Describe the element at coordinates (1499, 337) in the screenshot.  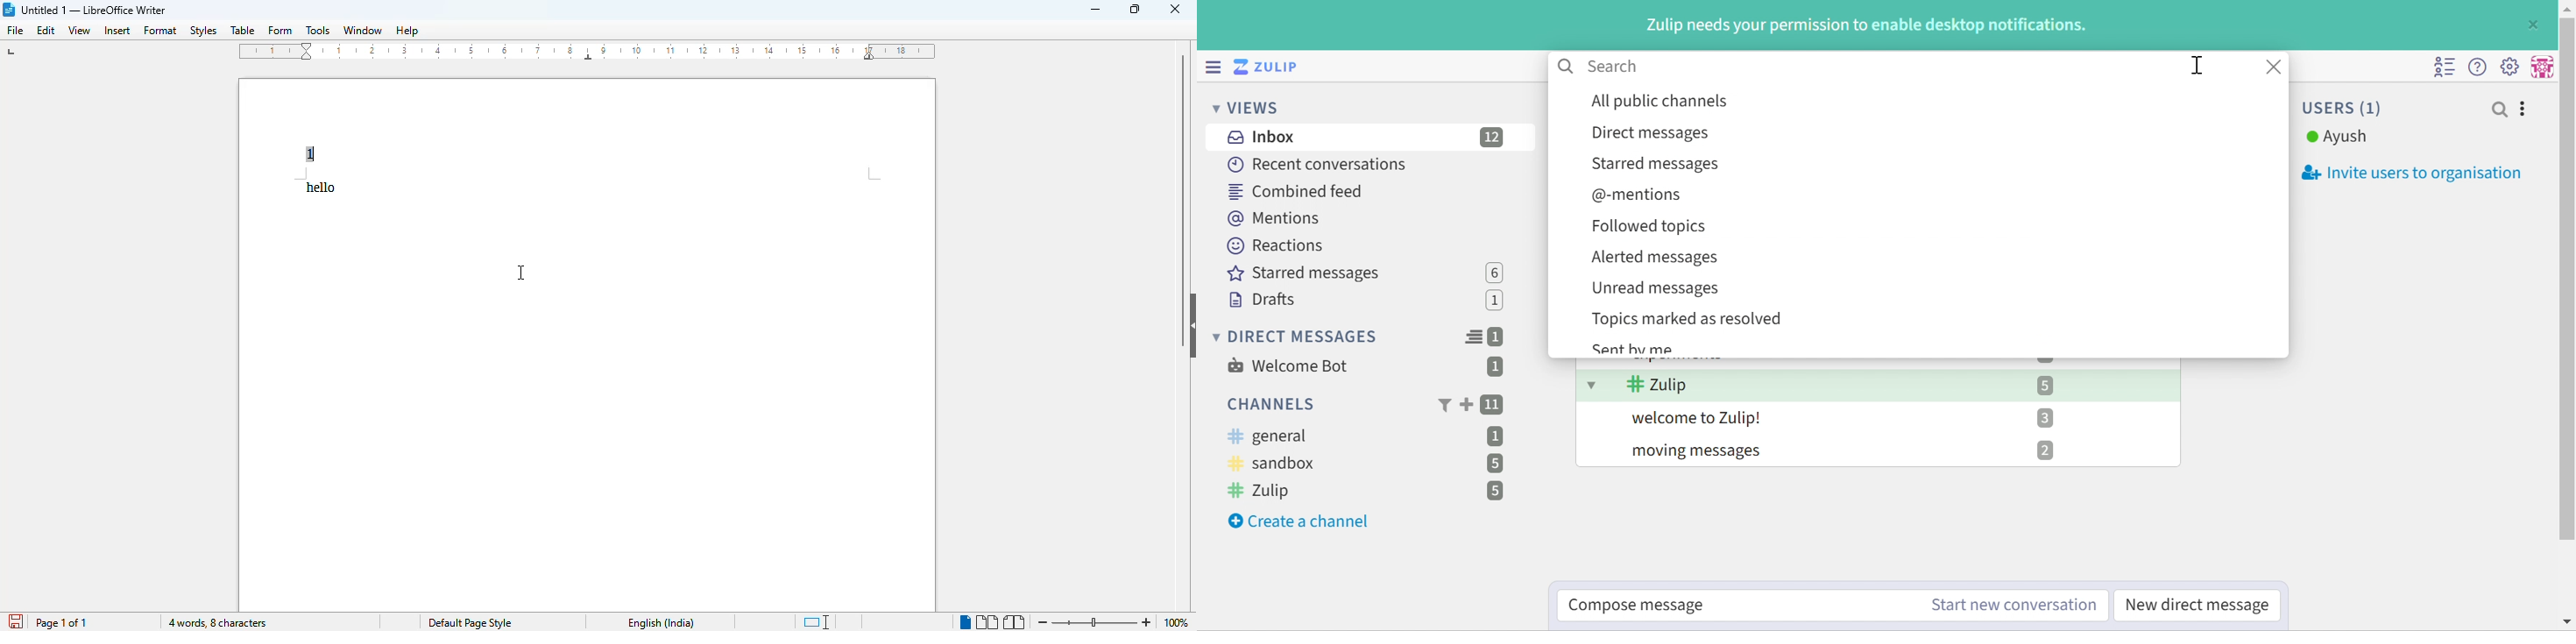
I see `1` at that location.